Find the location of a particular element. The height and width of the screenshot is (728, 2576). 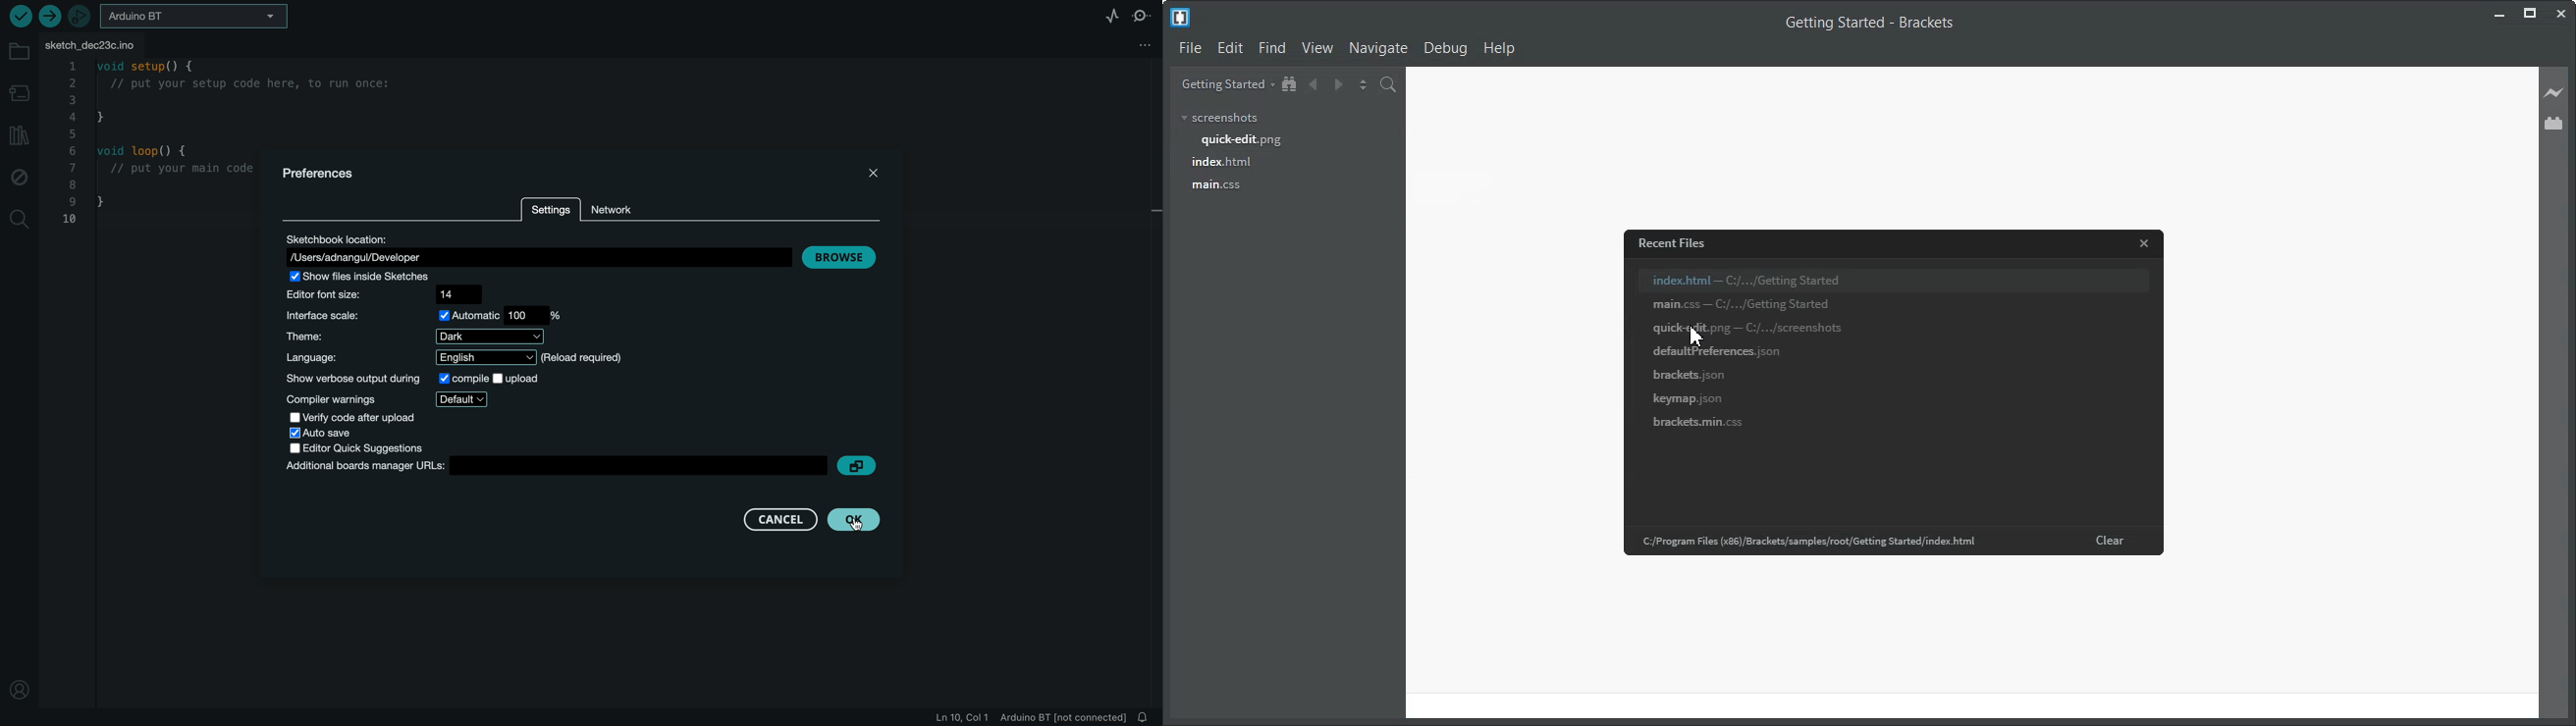

keymap. json is located at coordinates (1688, 399).